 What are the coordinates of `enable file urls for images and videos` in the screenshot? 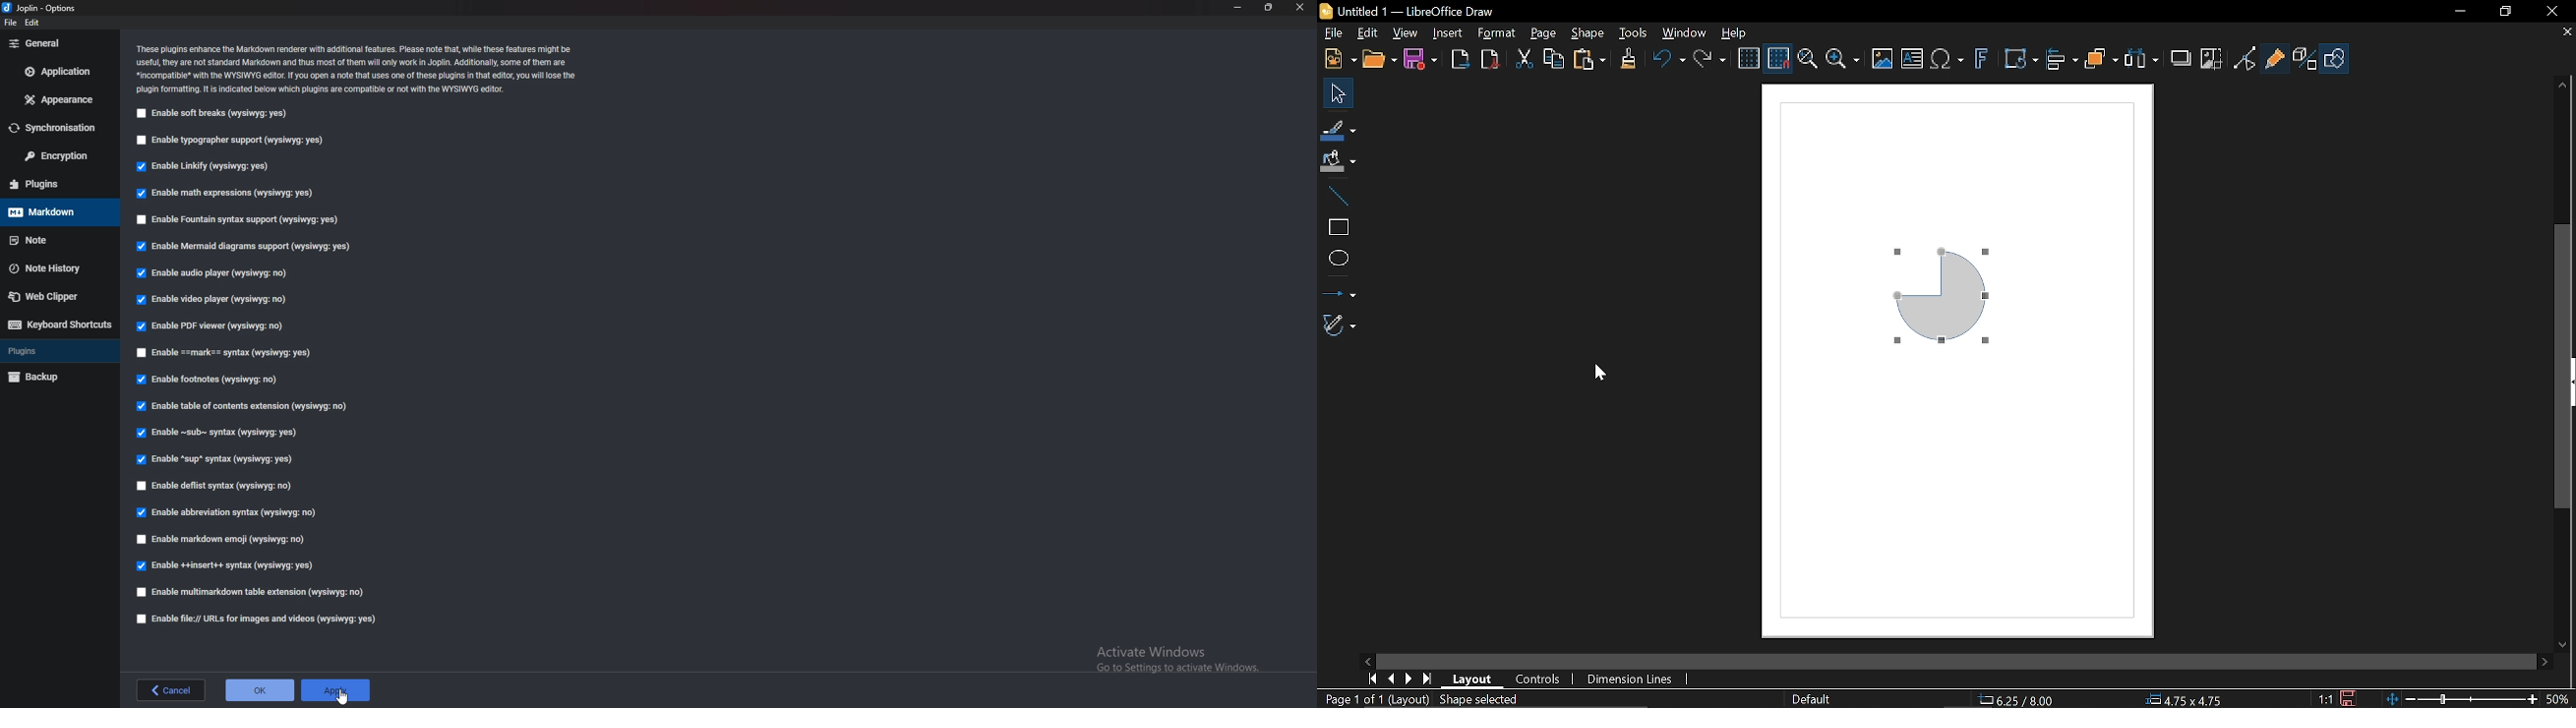 It's located at (256, 620).